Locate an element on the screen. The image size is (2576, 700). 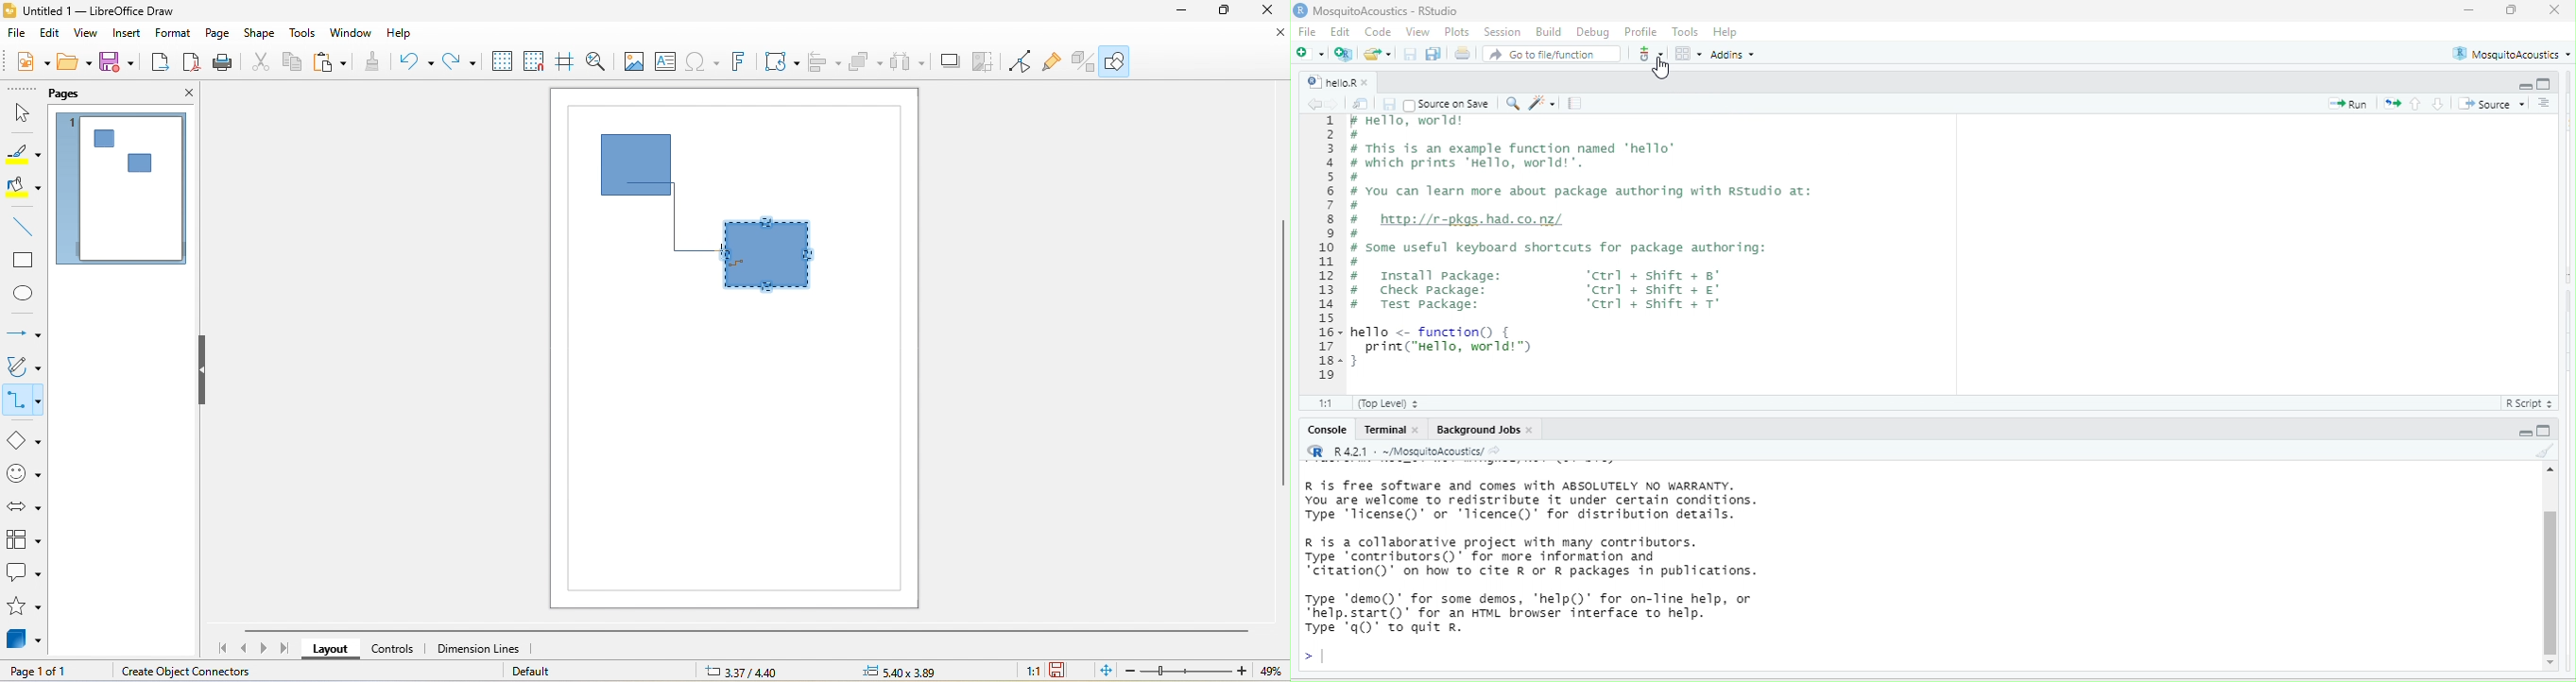
hide console is located at coordinates (2549, 84).